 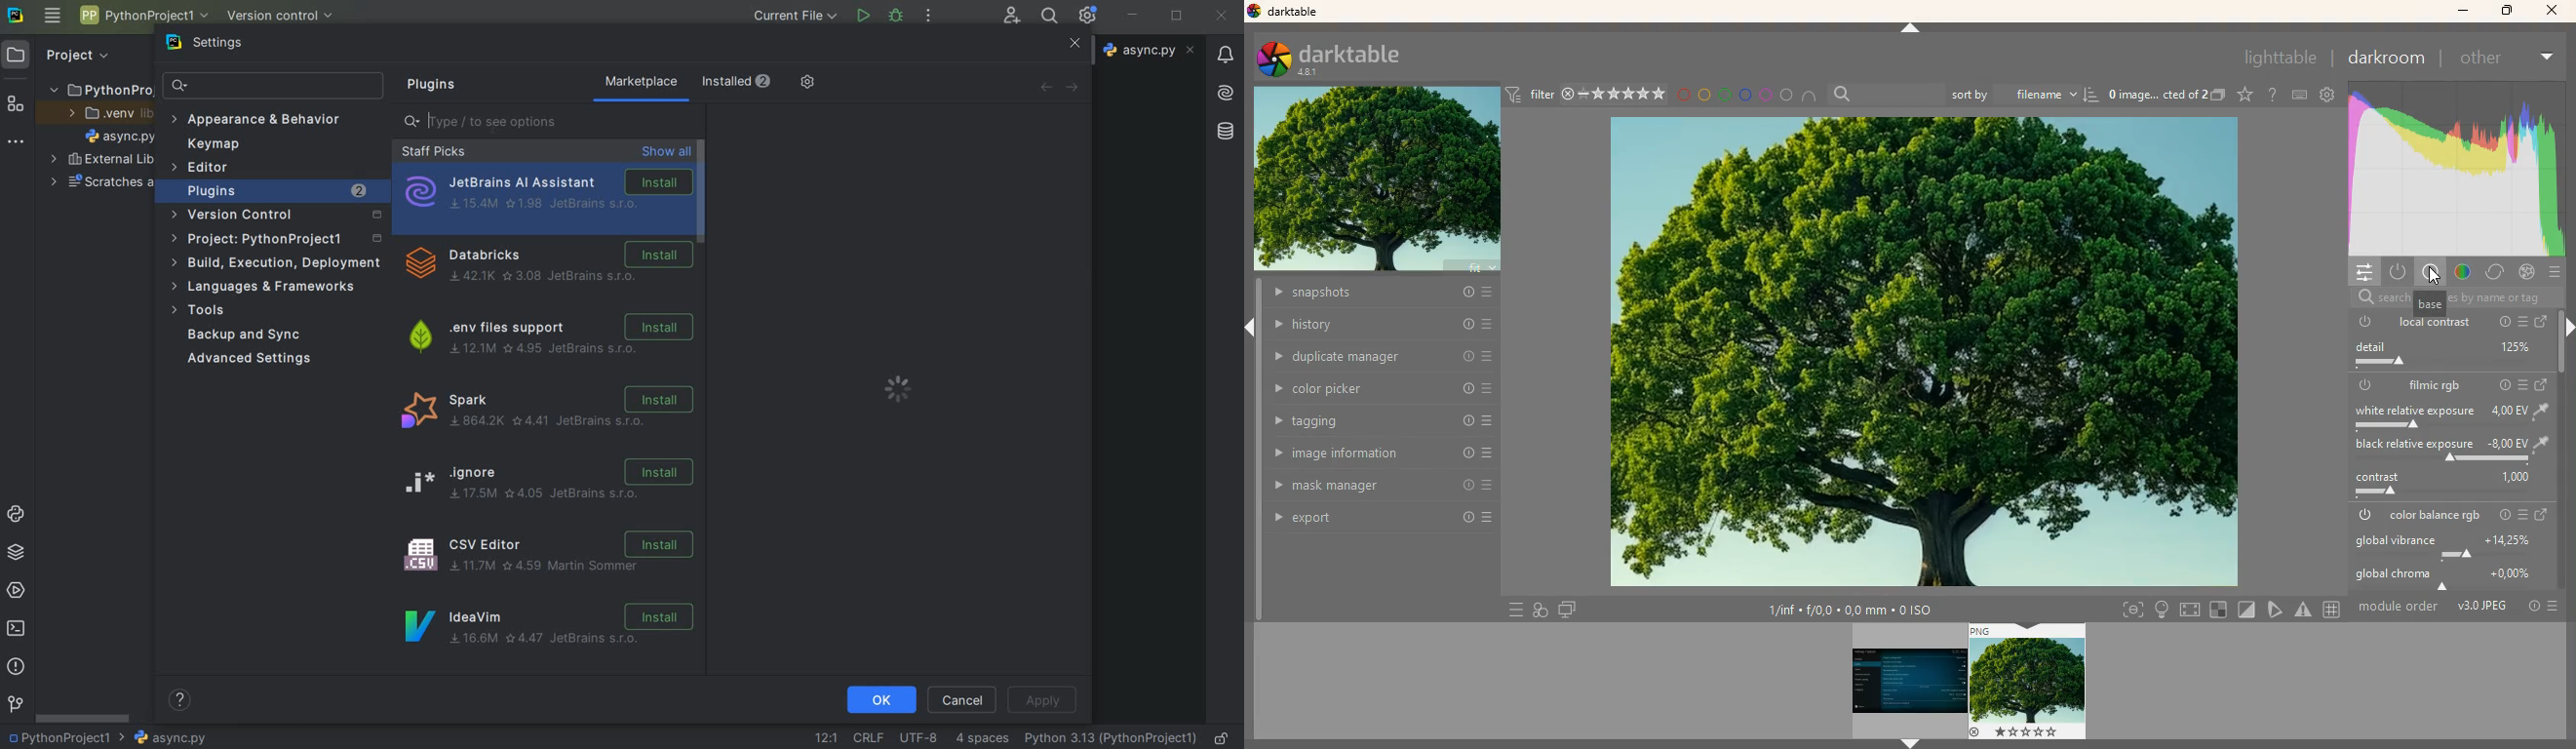 I want to click on fine encoding, so click(x=918, y=736).